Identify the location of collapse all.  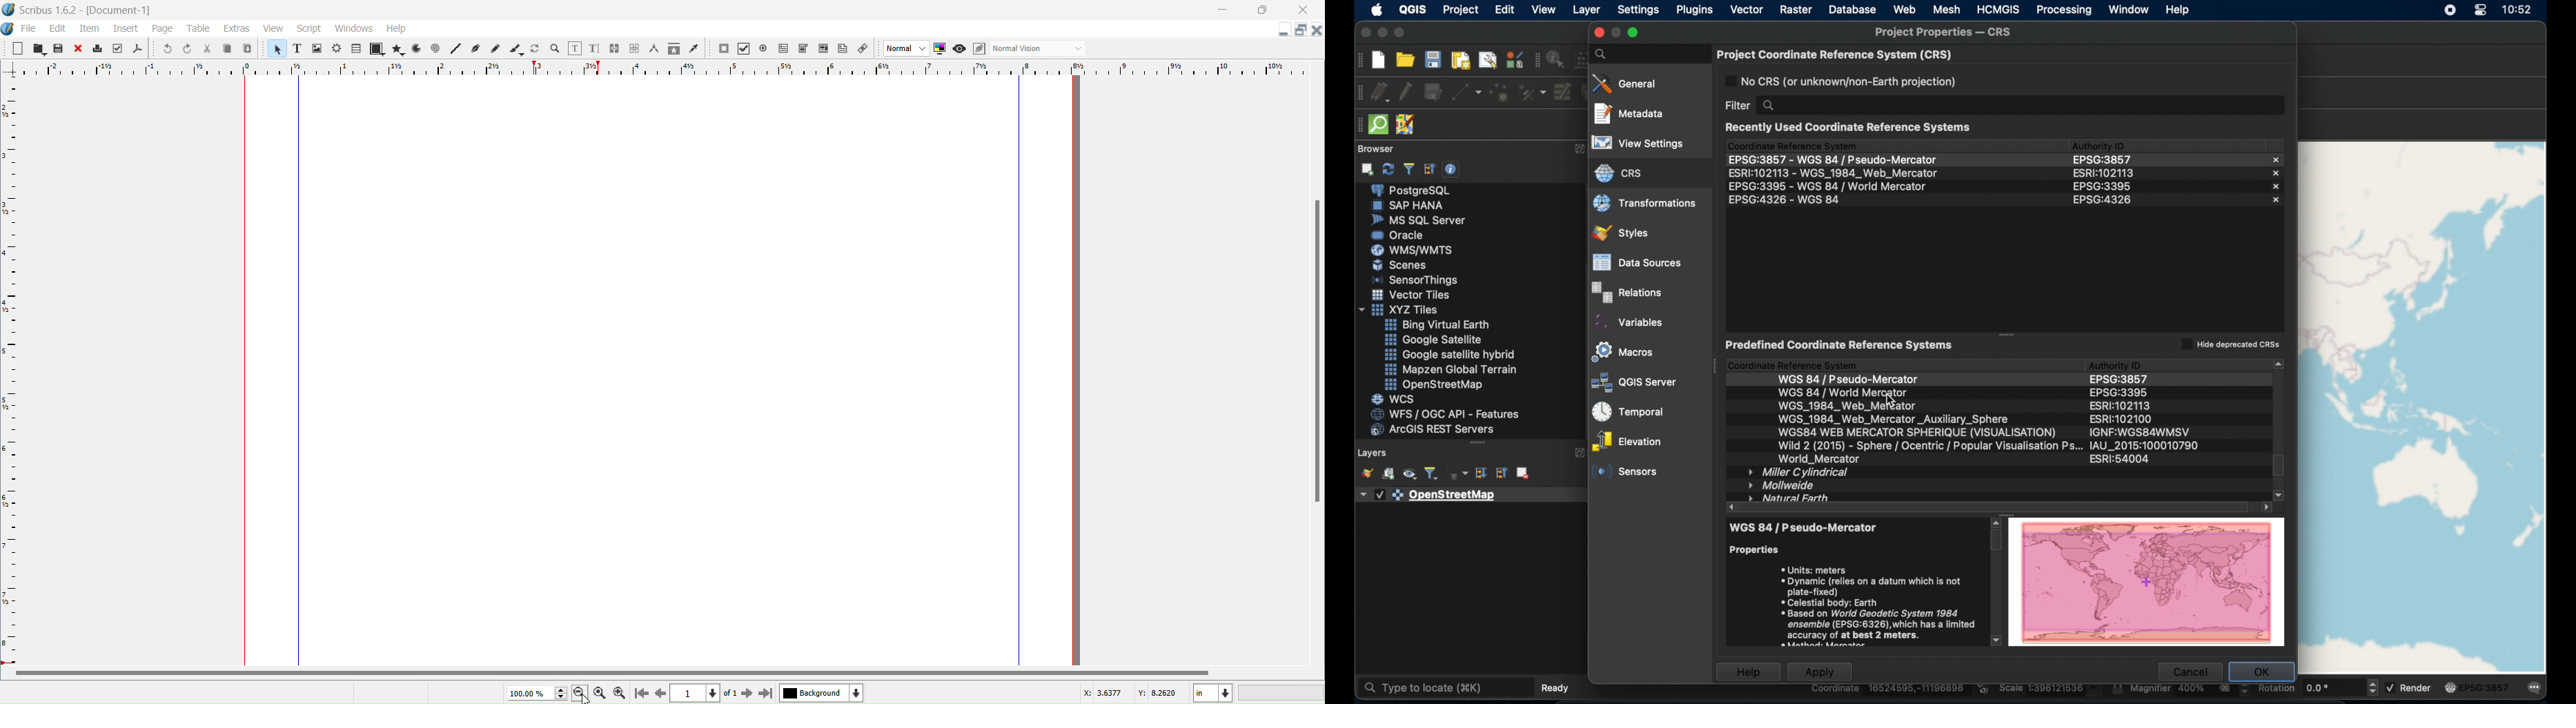
(1429, 169).